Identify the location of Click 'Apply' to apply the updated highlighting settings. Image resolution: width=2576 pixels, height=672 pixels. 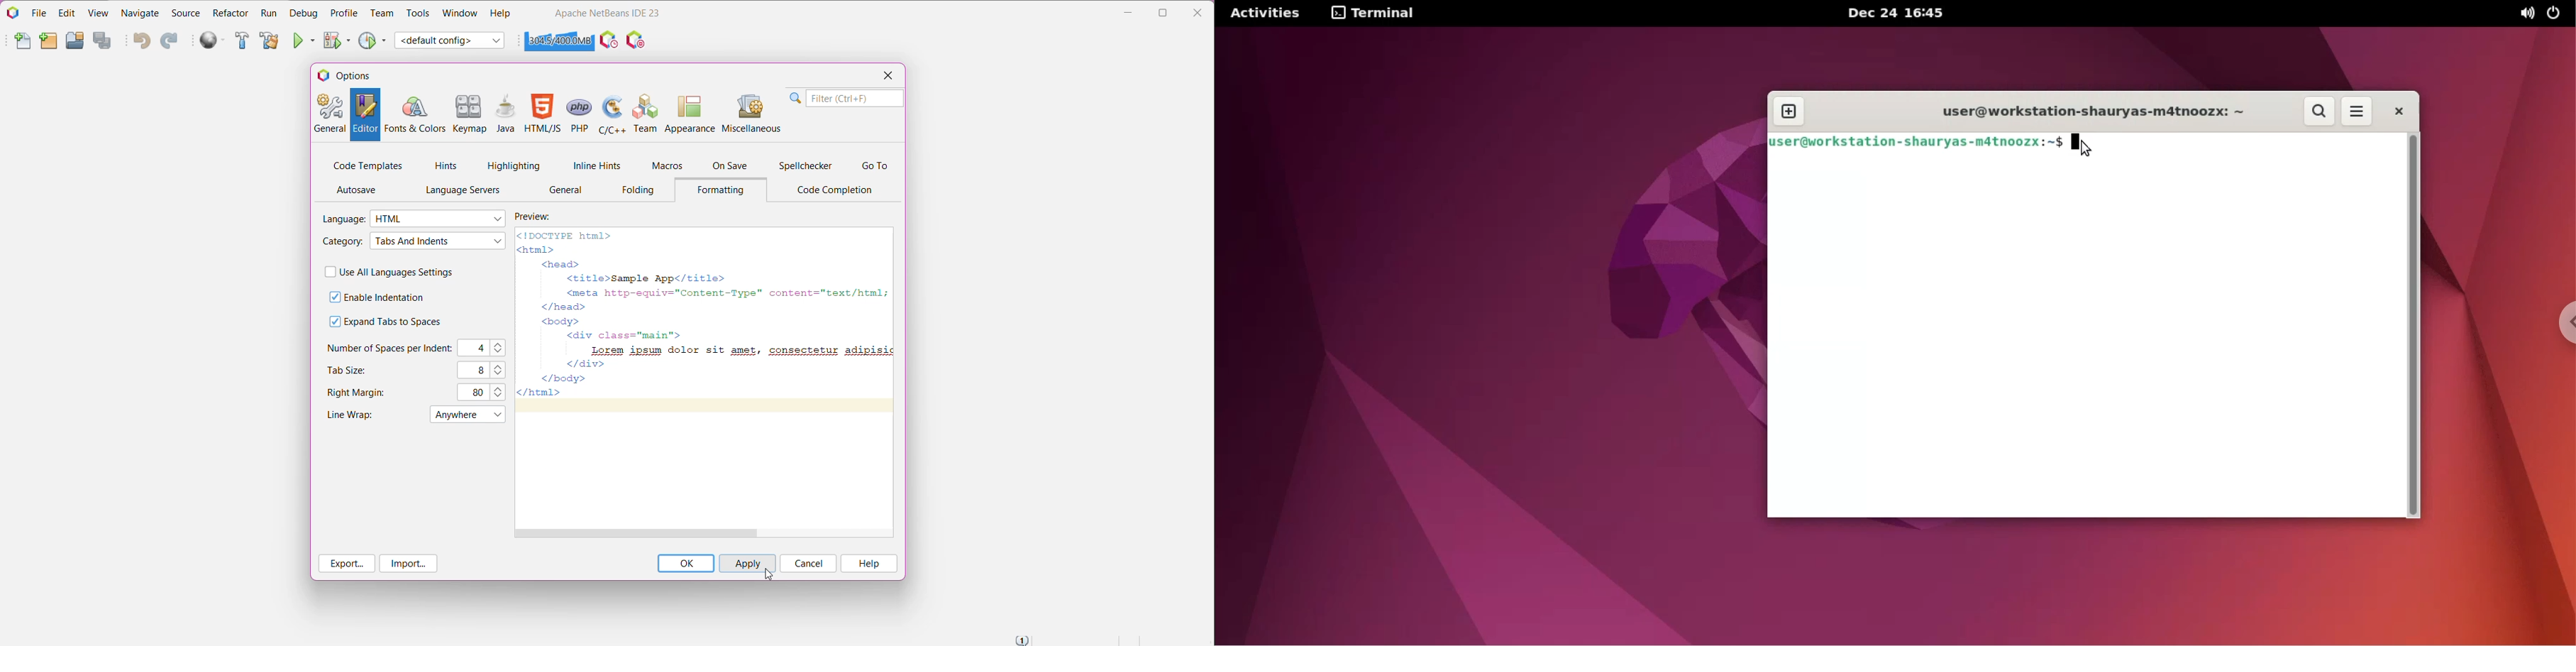
(746, 563).